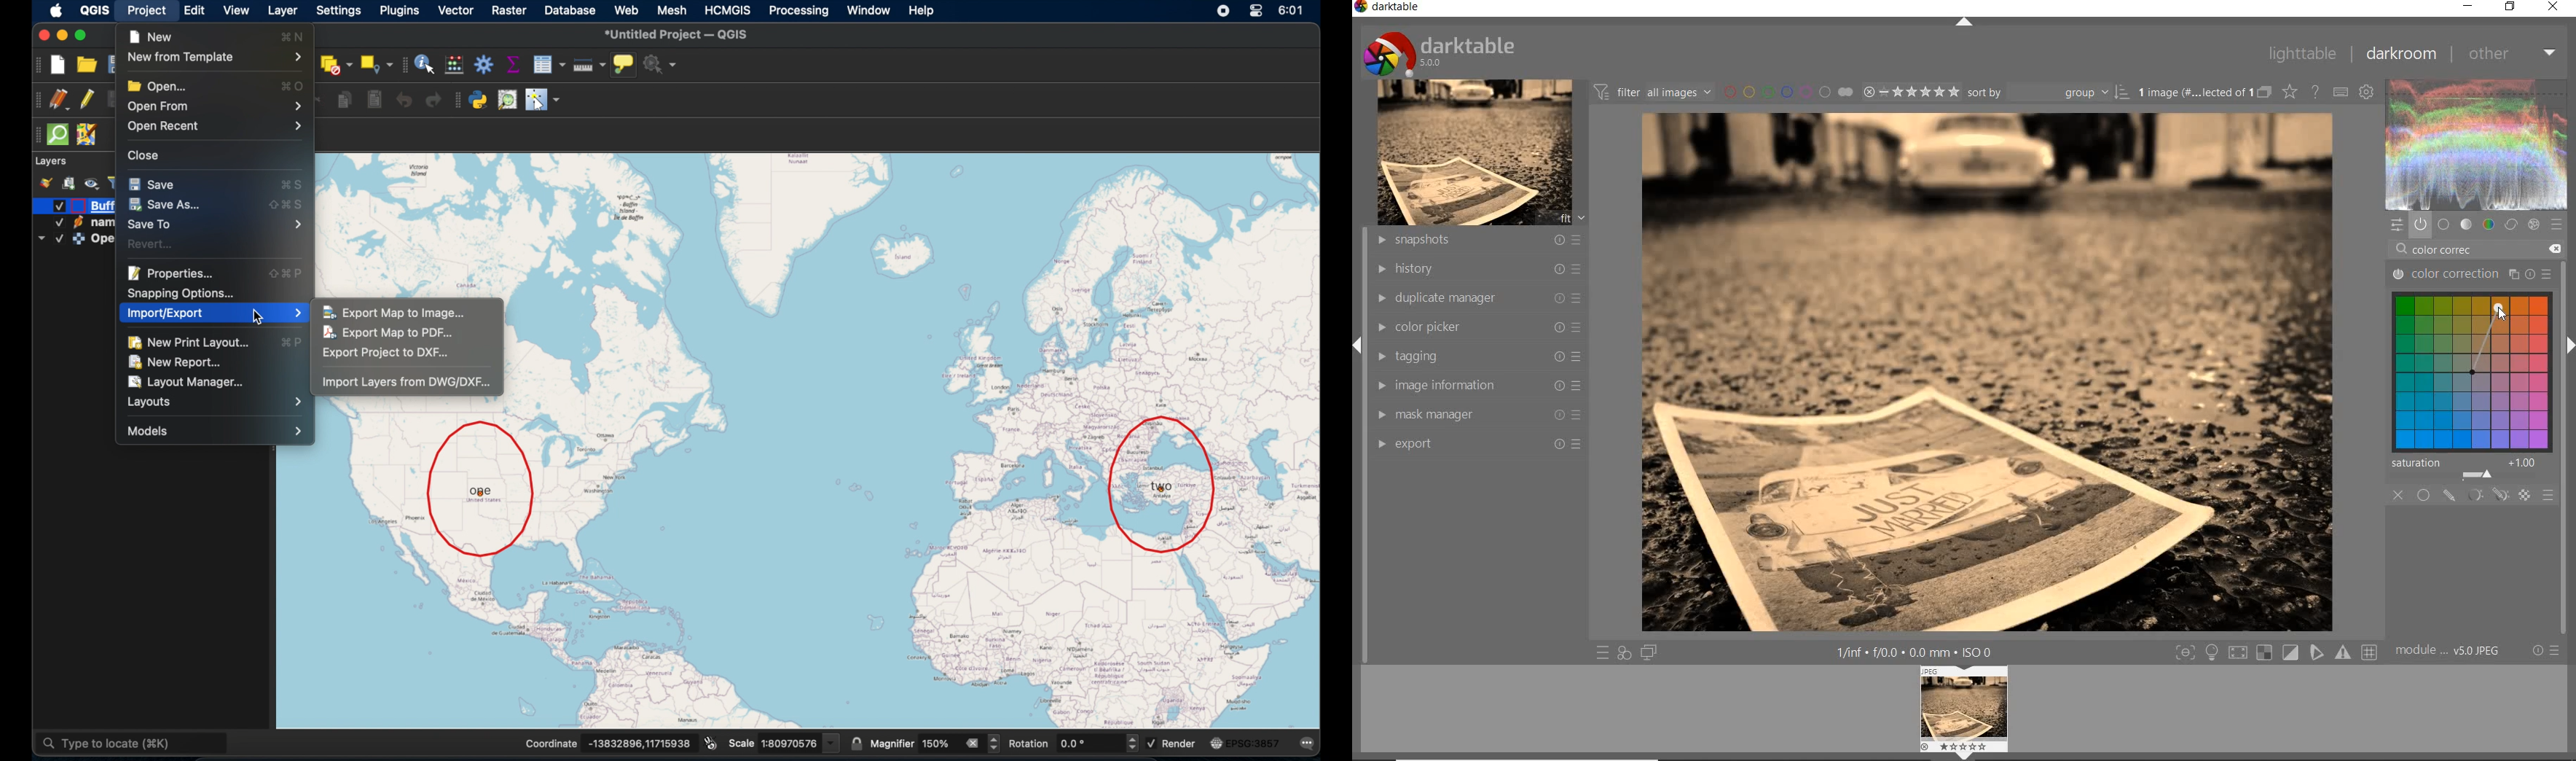 This screenshot has width=2576, height=784. What do you see at coordinates (1390, 7) in the screenshot?
I see `darktable` at bounding box center [1390, 7].